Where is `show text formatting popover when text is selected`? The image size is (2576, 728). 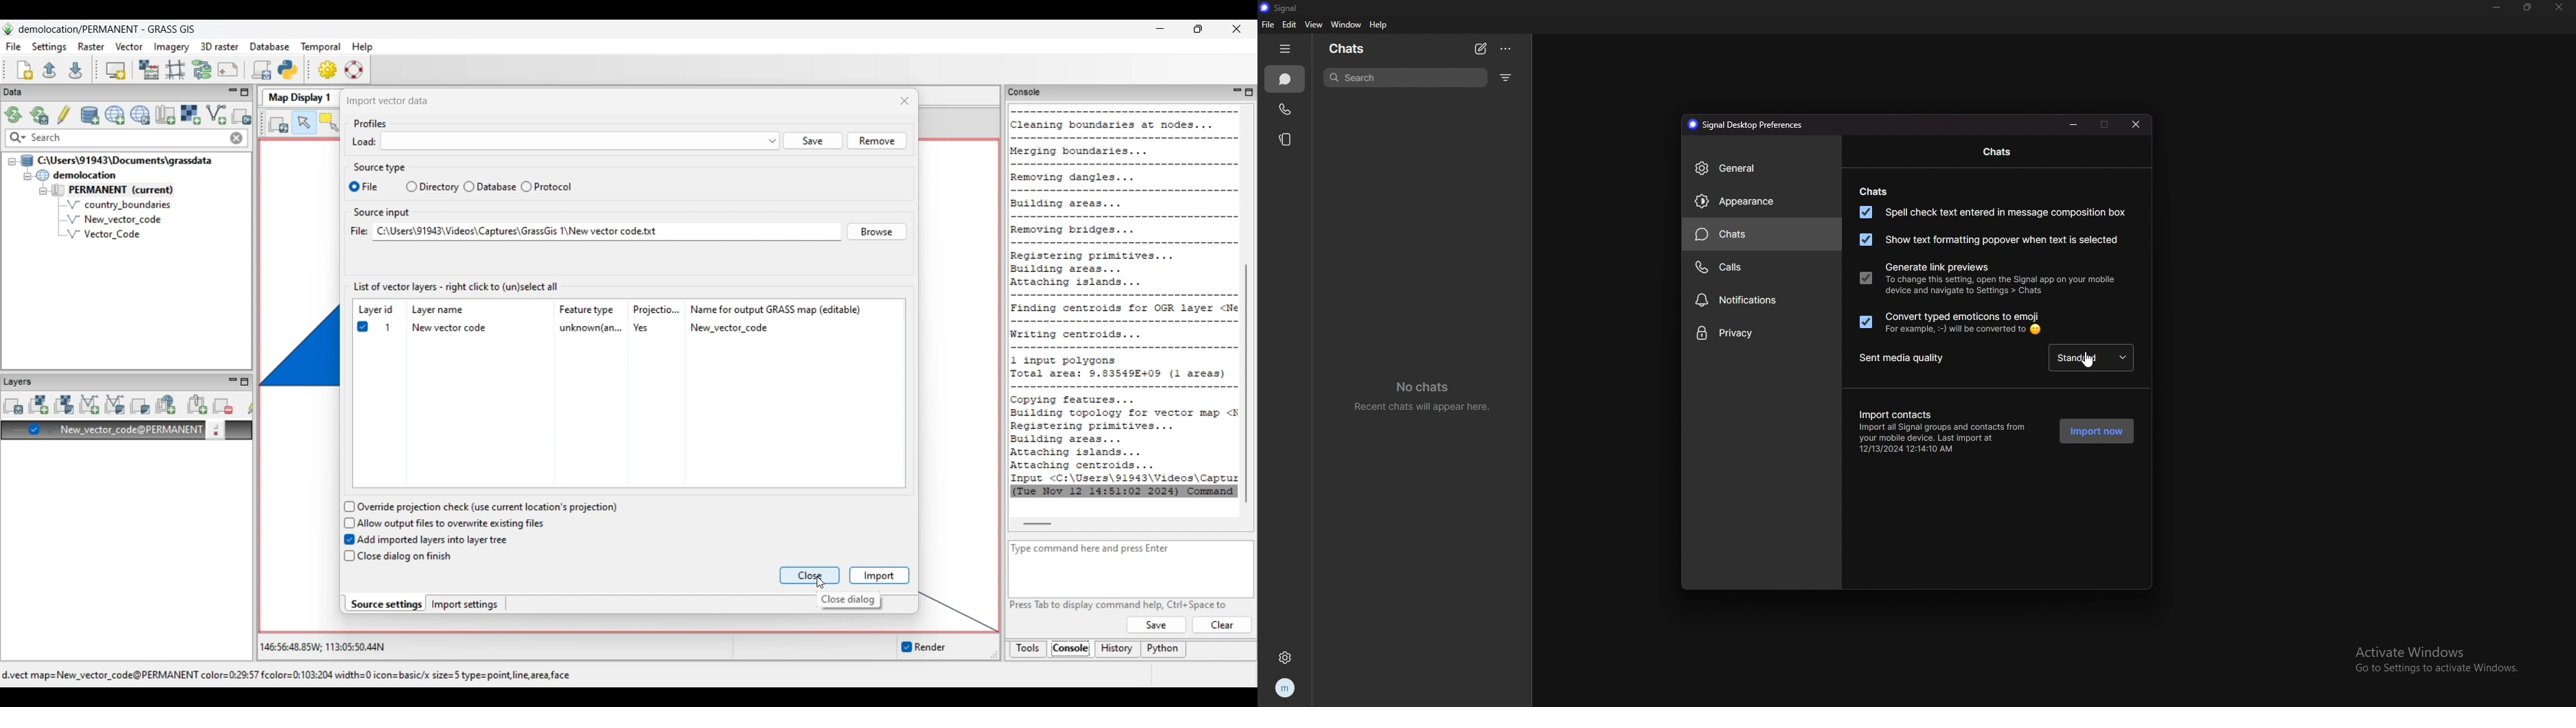 show text formatting popover when text is selected is located at coordinates (1987, 240).